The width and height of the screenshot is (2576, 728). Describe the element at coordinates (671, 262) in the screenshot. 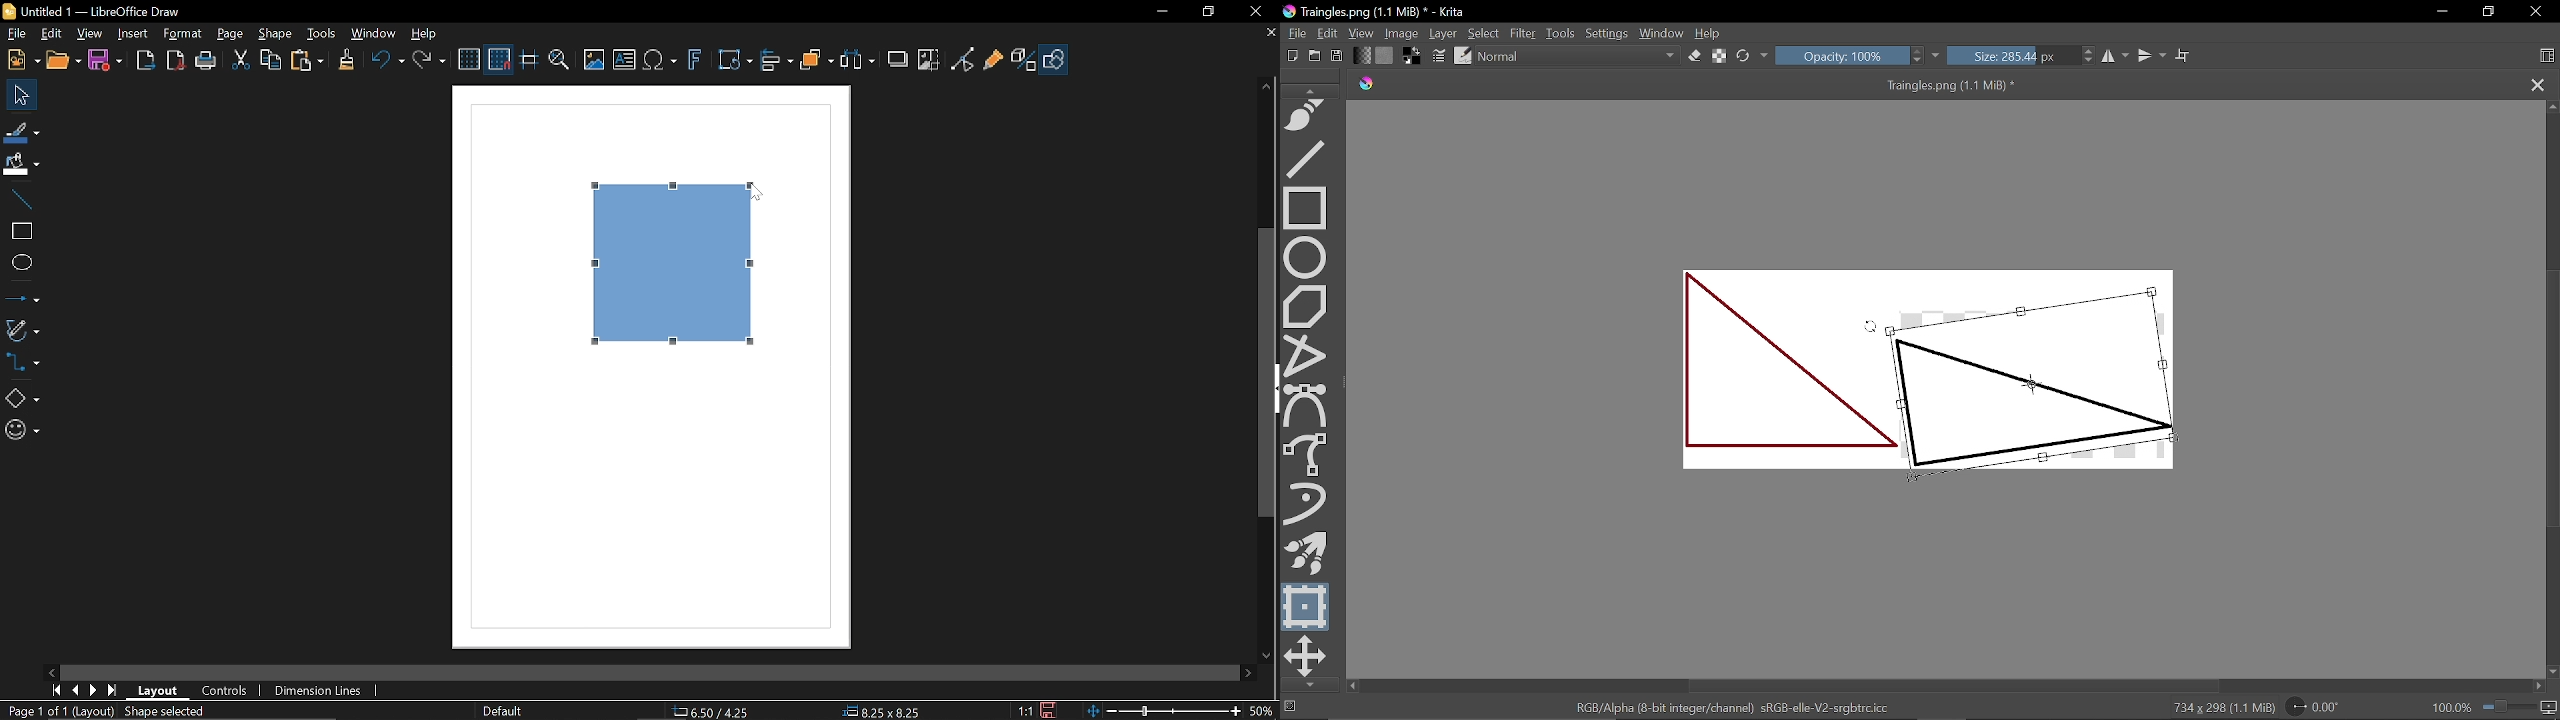

I see `Rectangle (Proportionally resized)` at that location.